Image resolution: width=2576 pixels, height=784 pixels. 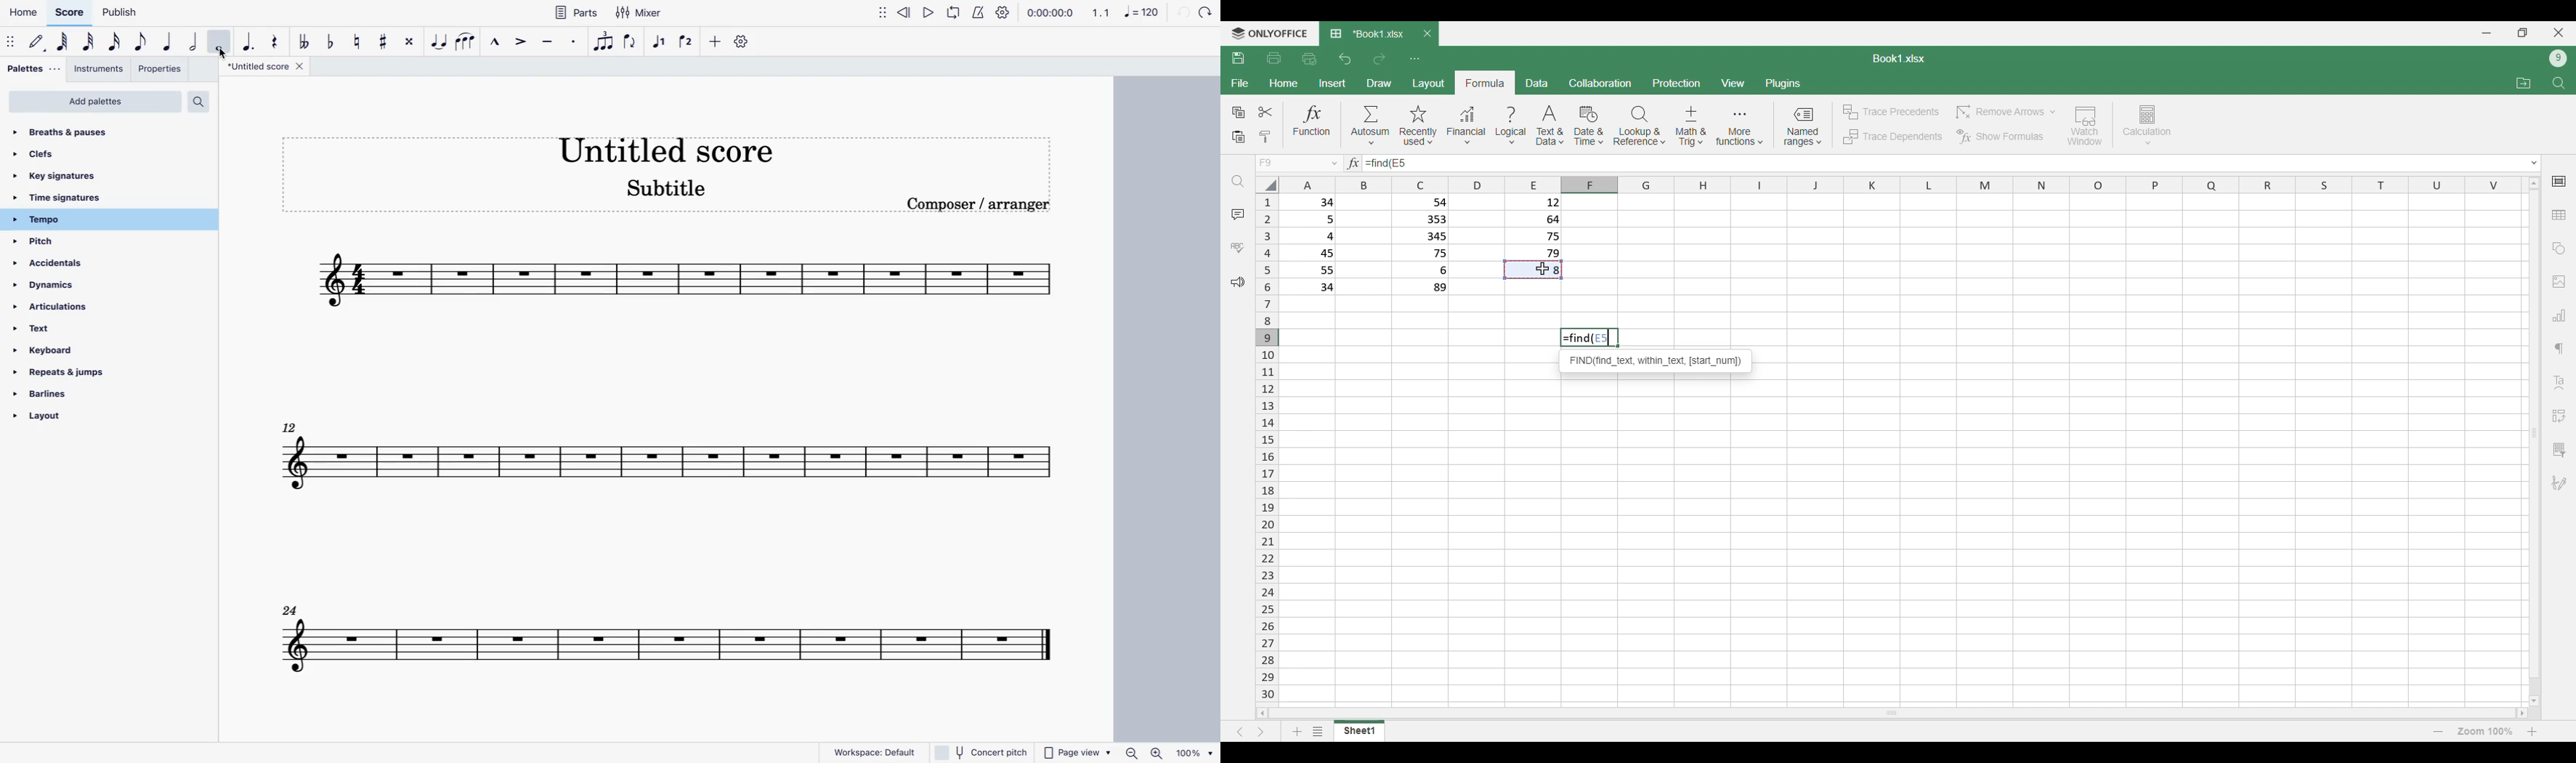 I want to click on Trace dependents, so click(x=1892, y=137).